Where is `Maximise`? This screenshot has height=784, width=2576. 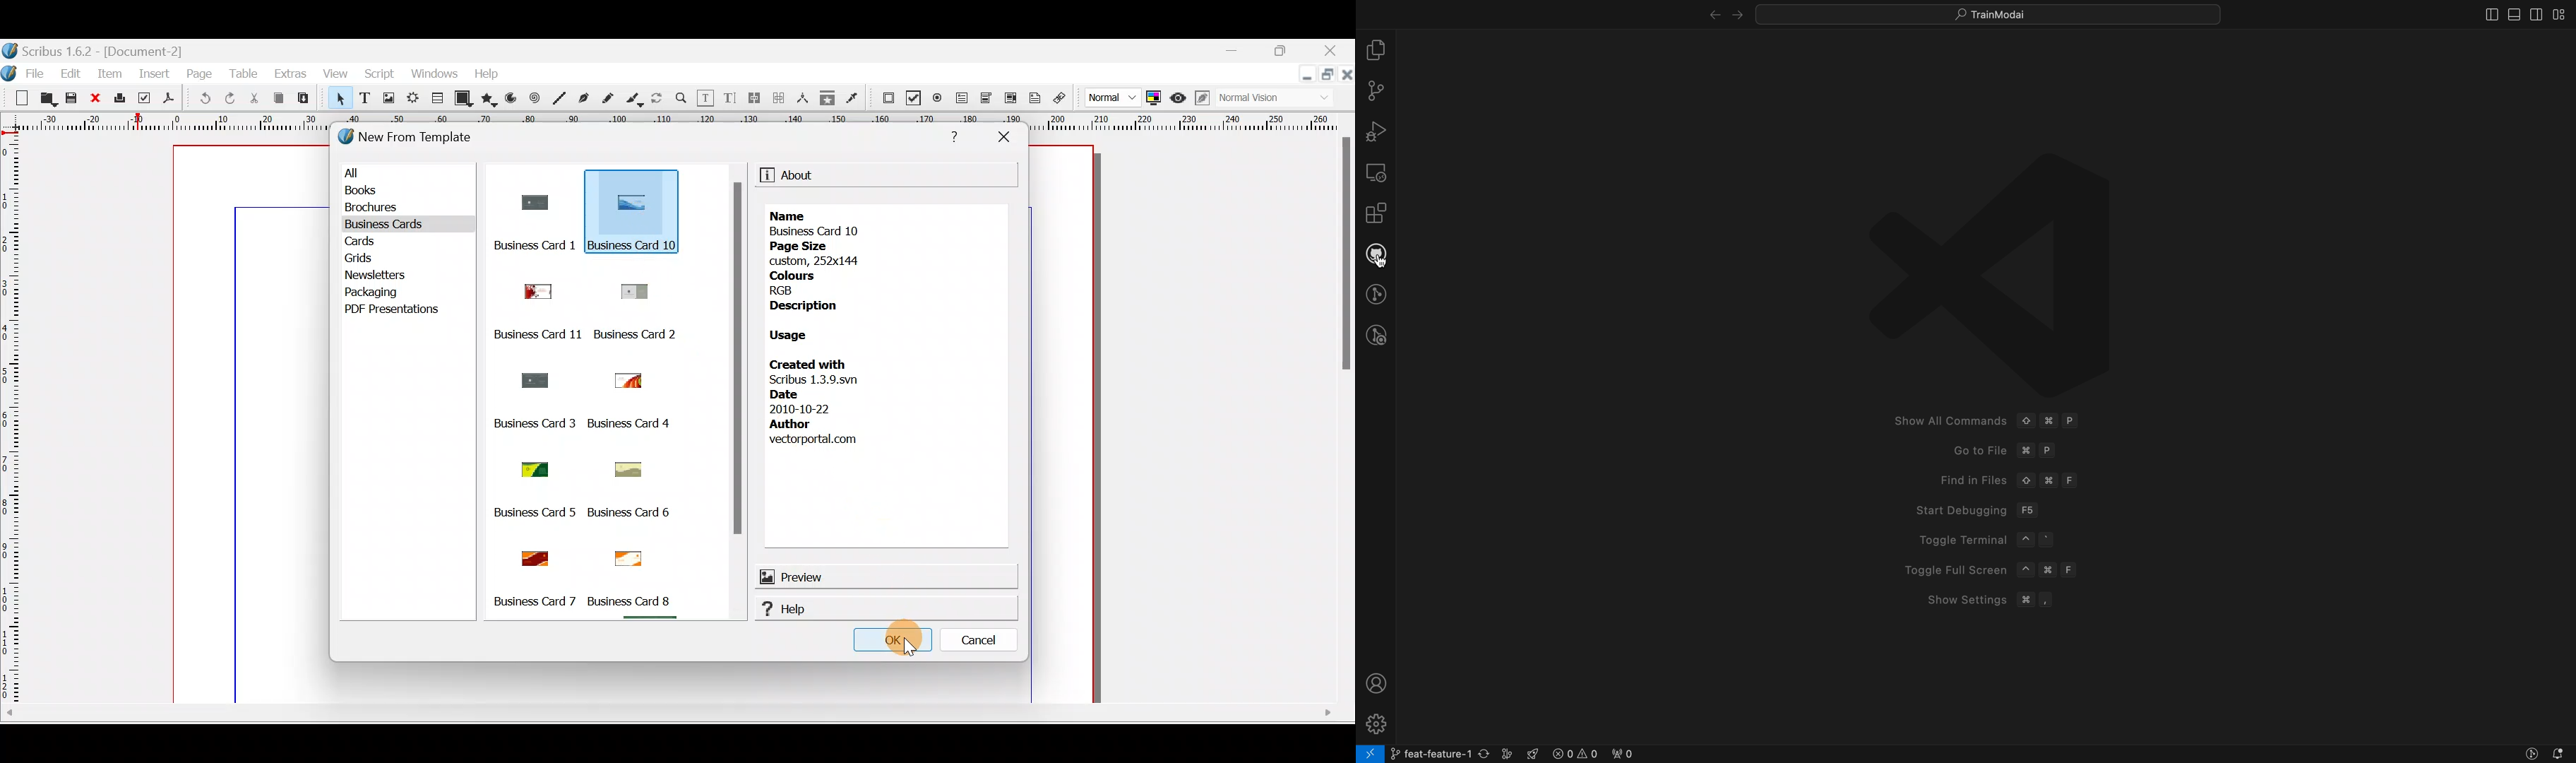 Maximise is located at coordinates (1328, 76).